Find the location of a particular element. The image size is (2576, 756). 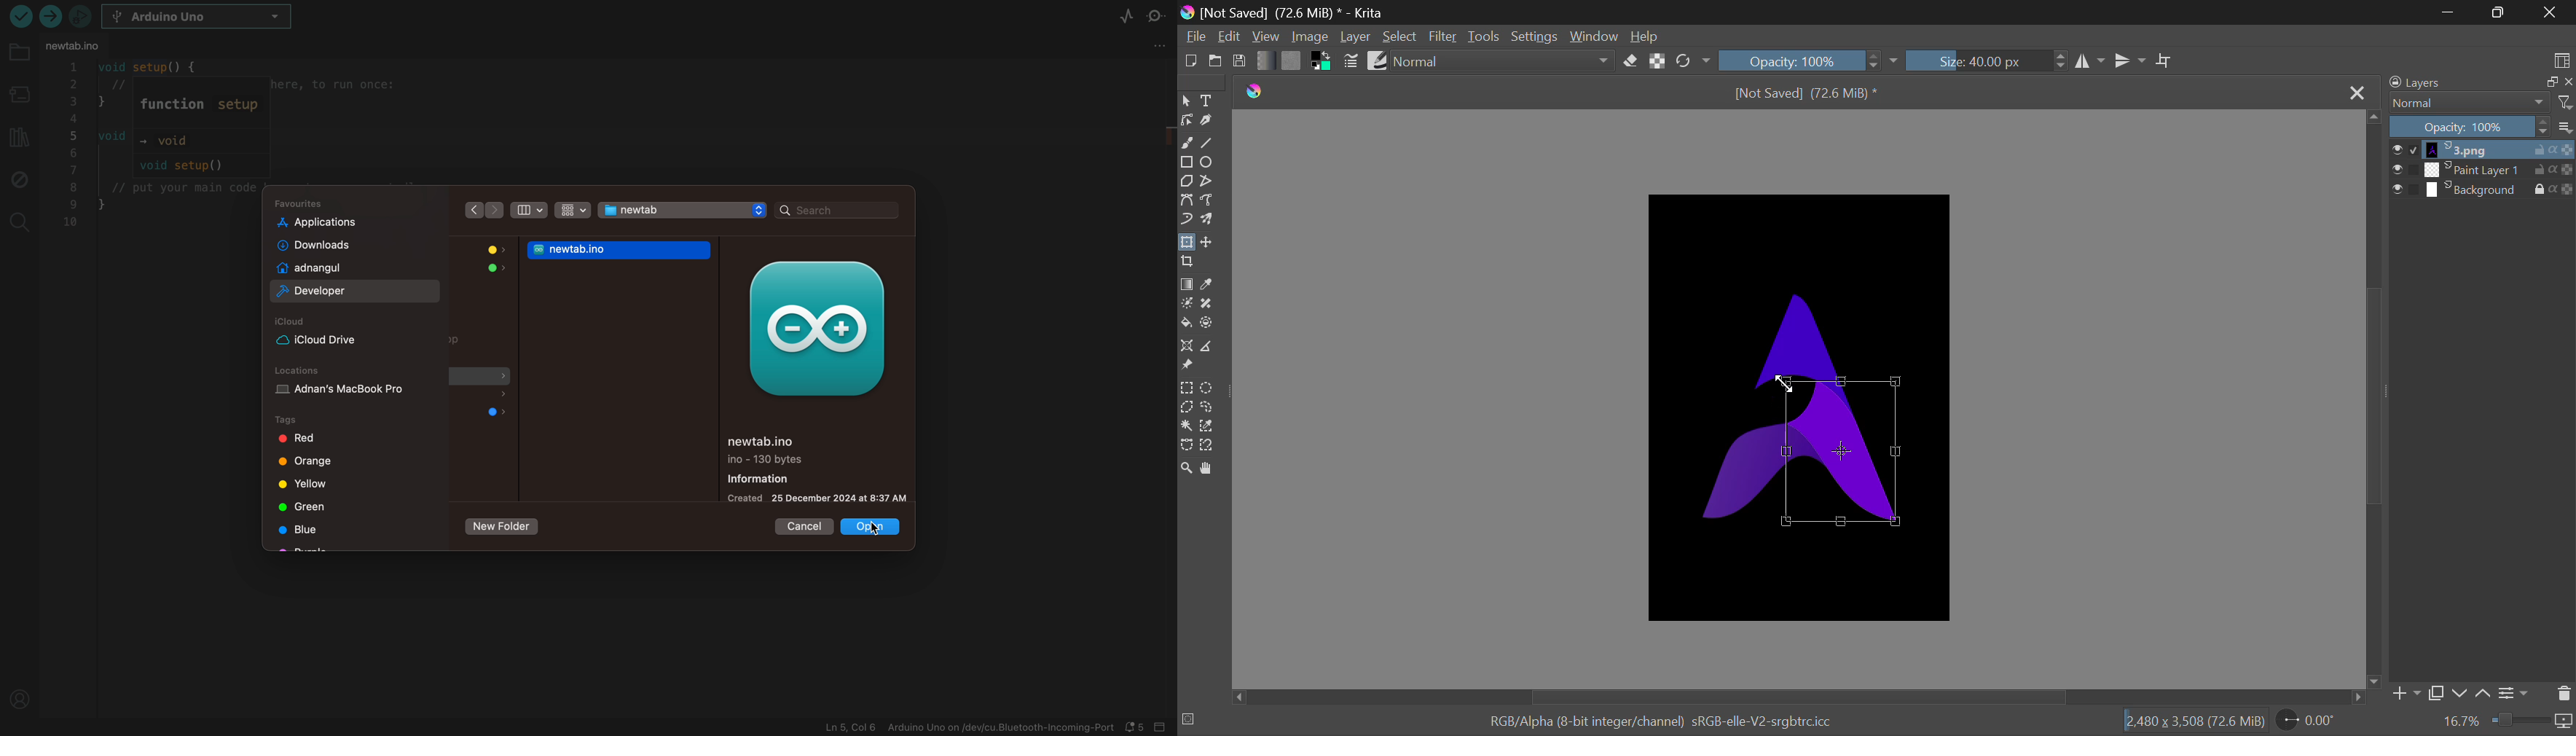

Colorize Mask Tool is located at coordinates (1187, 305).